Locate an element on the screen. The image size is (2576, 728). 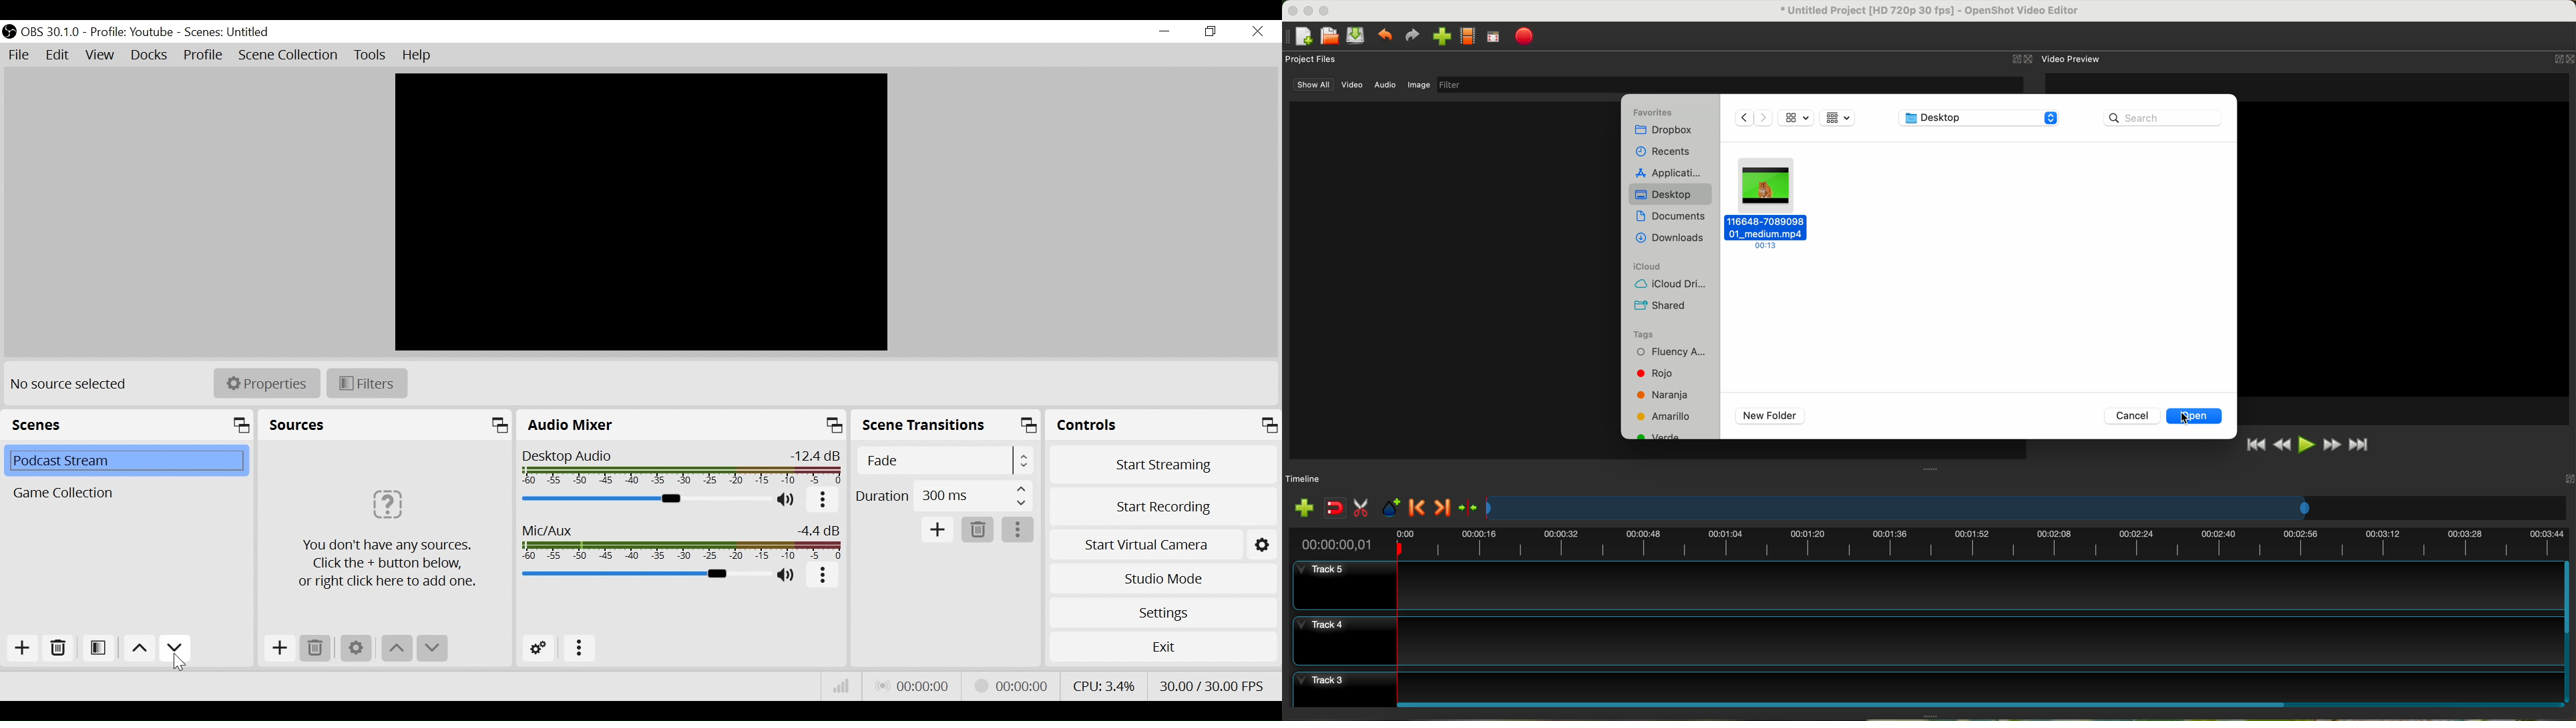
Live Status is located at coordinates (911, 684).